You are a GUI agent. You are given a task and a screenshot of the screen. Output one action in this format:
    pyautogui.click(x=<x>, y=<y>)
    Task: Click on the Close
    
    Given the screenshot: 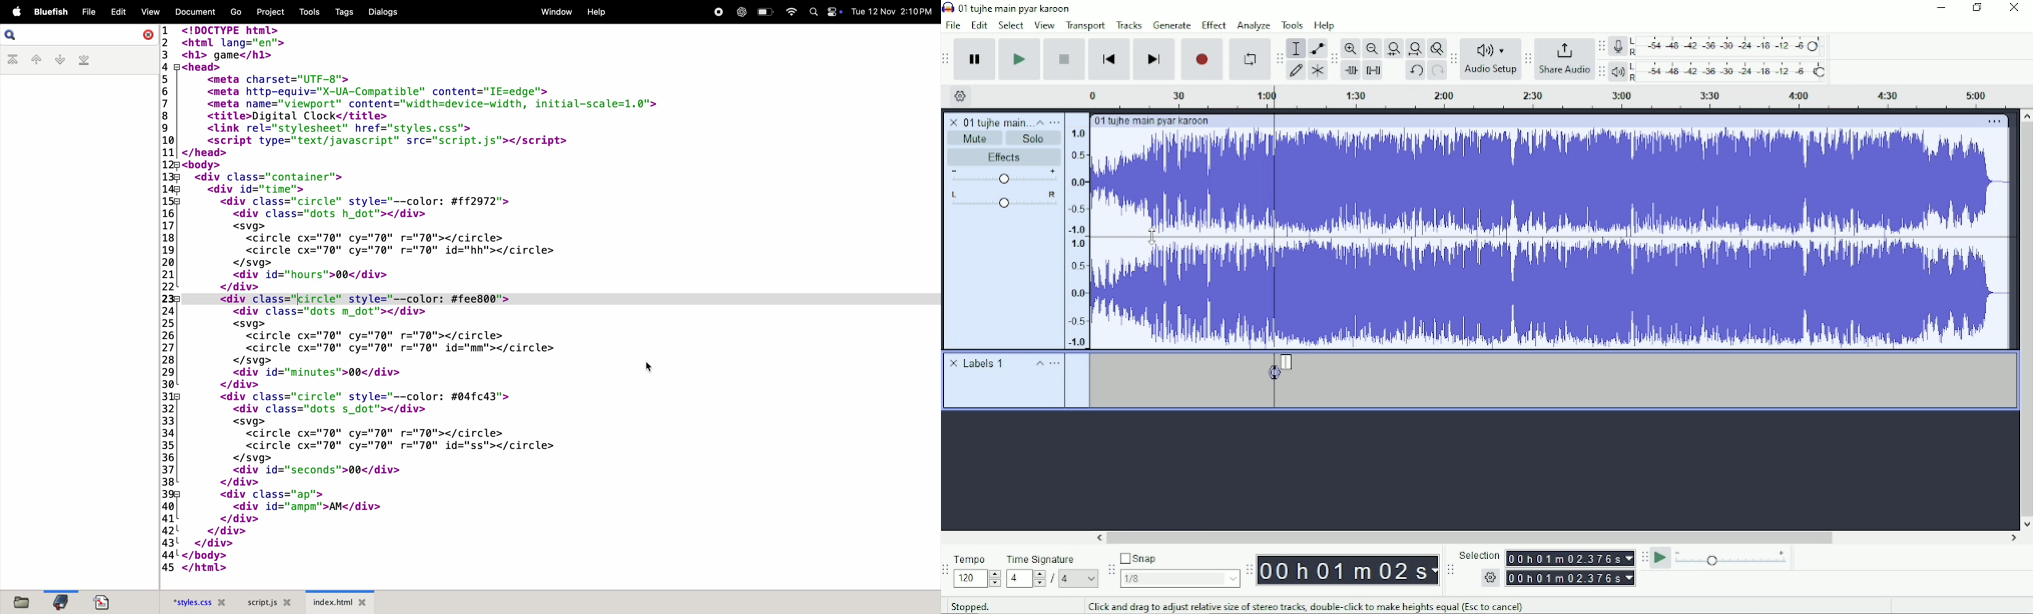 What is the action you would take?
    pyautogui.click(x=2013, y=10)
    